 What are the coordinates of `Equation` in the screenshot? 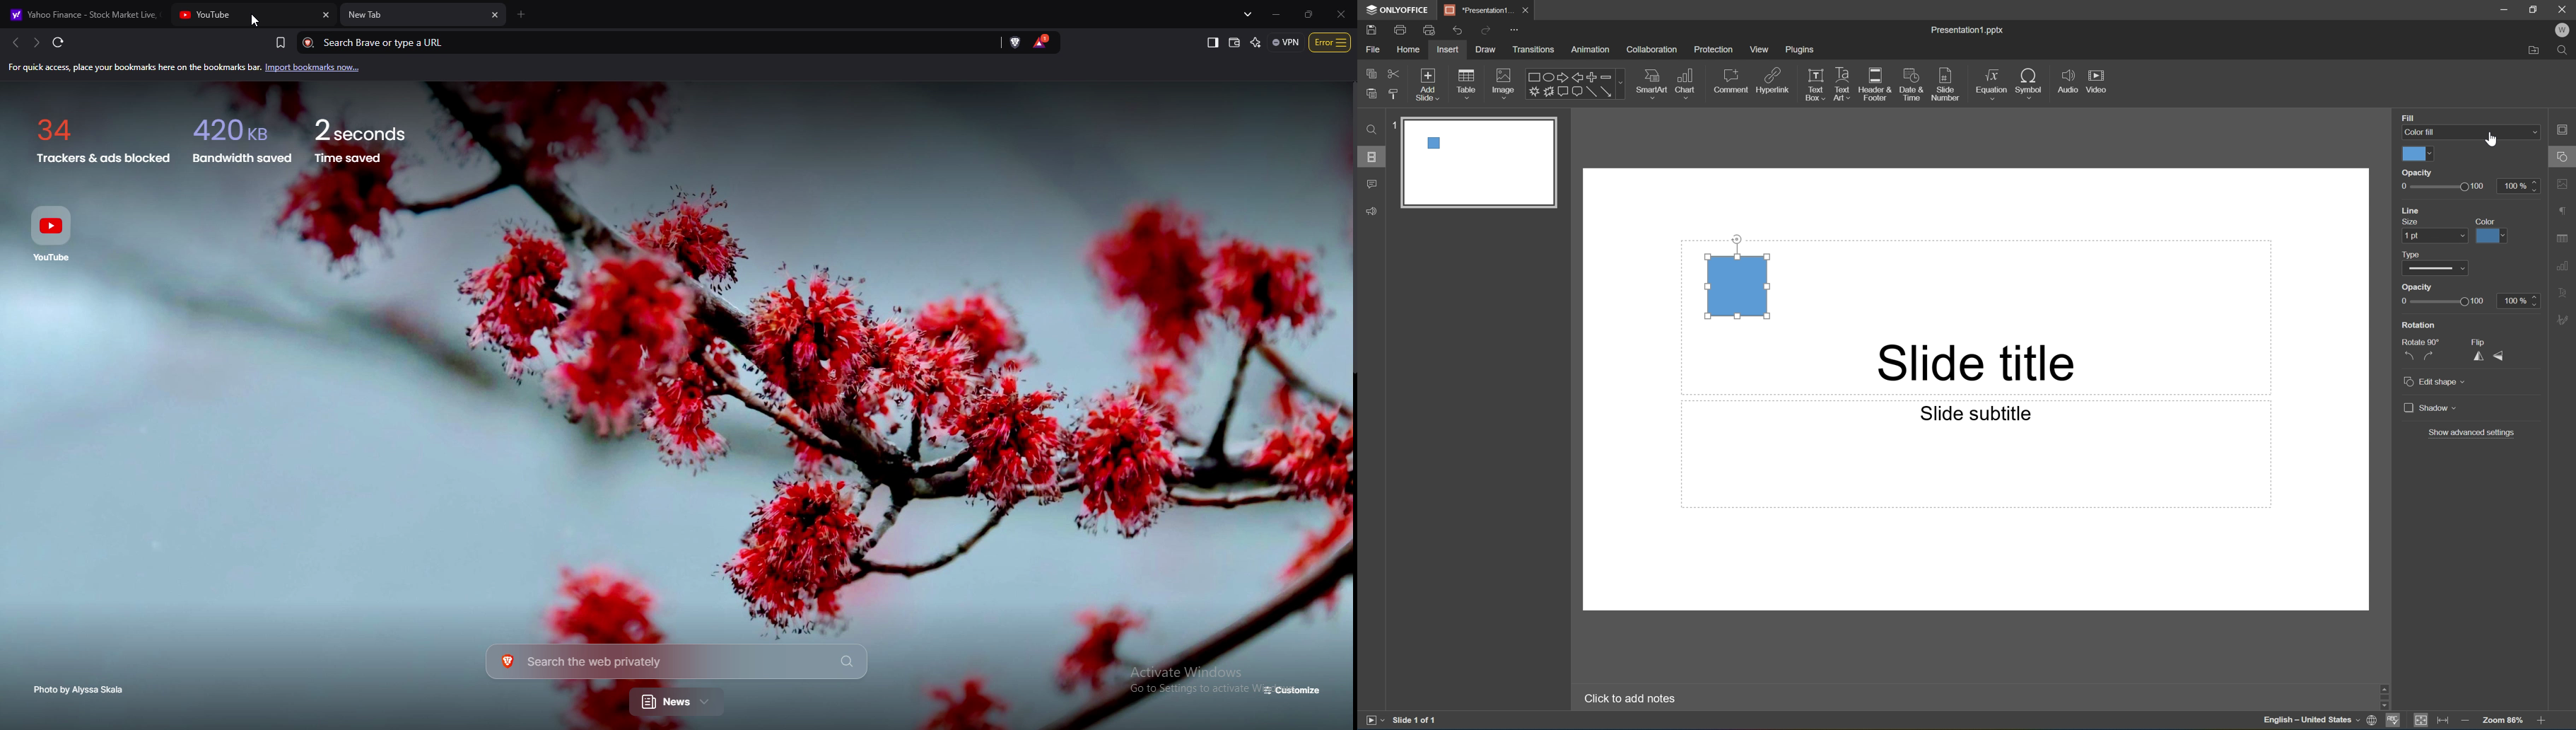 It's located at (1992, 81).